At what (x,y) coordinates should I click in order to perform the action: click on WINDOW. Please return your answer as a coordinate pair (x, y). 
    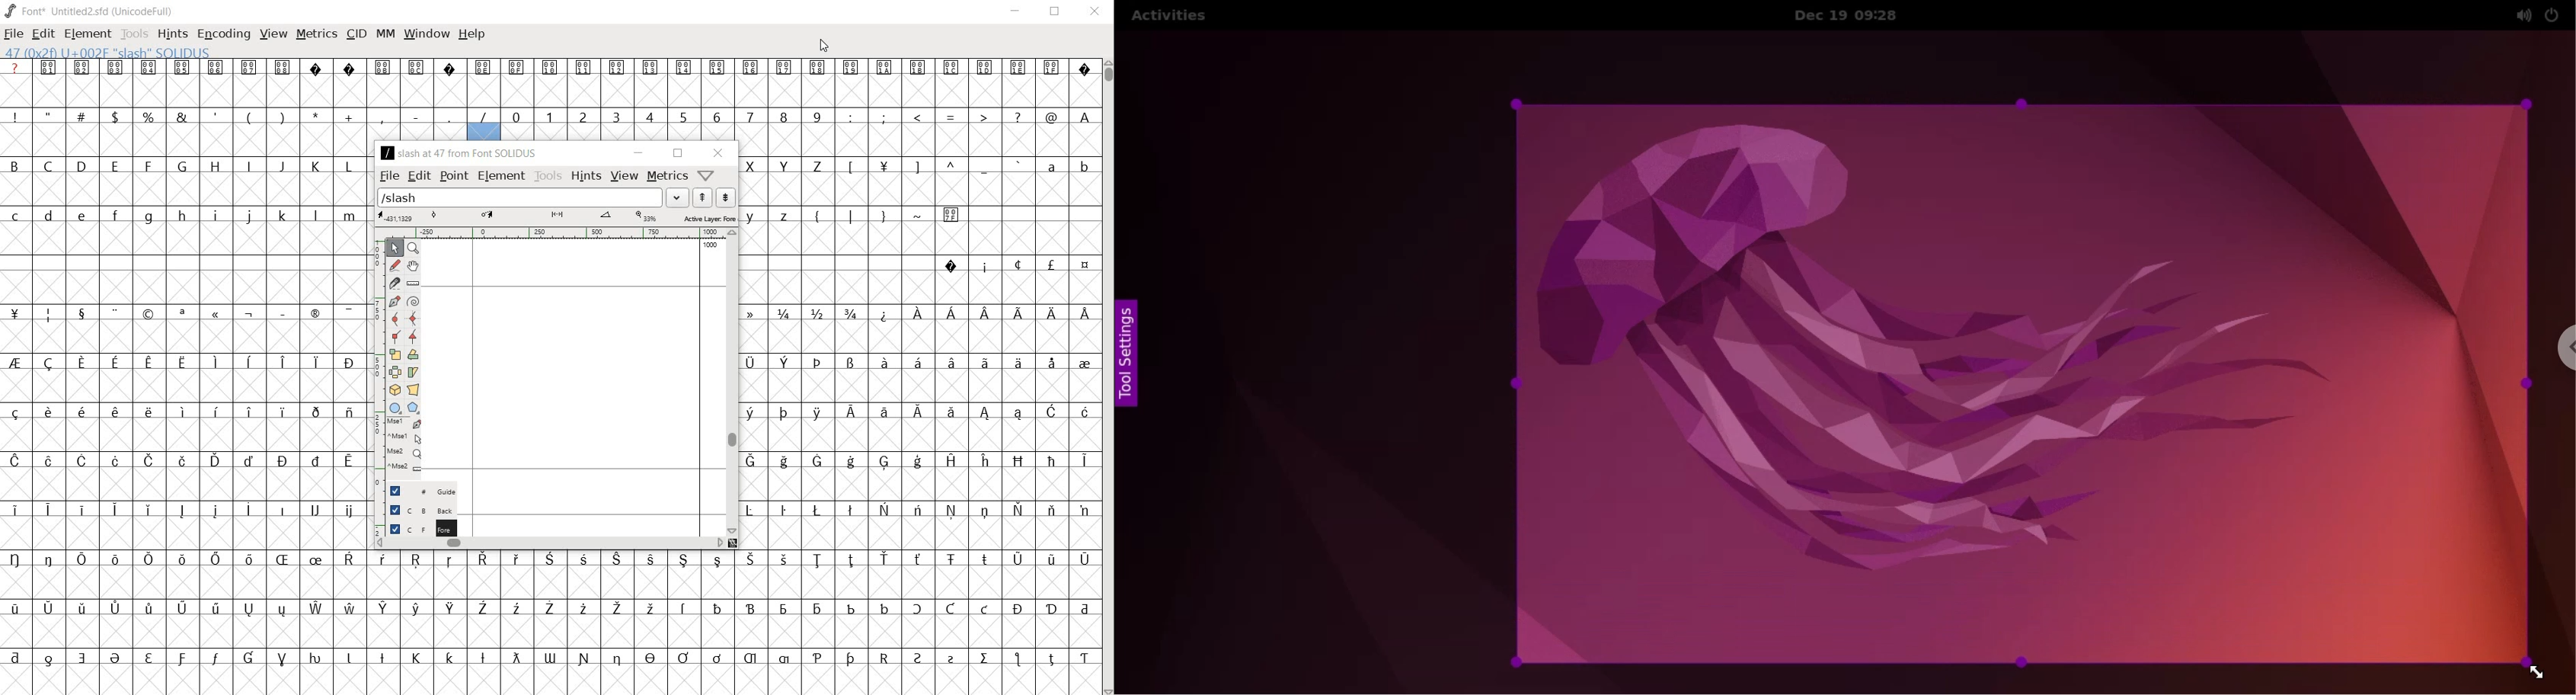
    Looking at the image, I should click on (425, 34).